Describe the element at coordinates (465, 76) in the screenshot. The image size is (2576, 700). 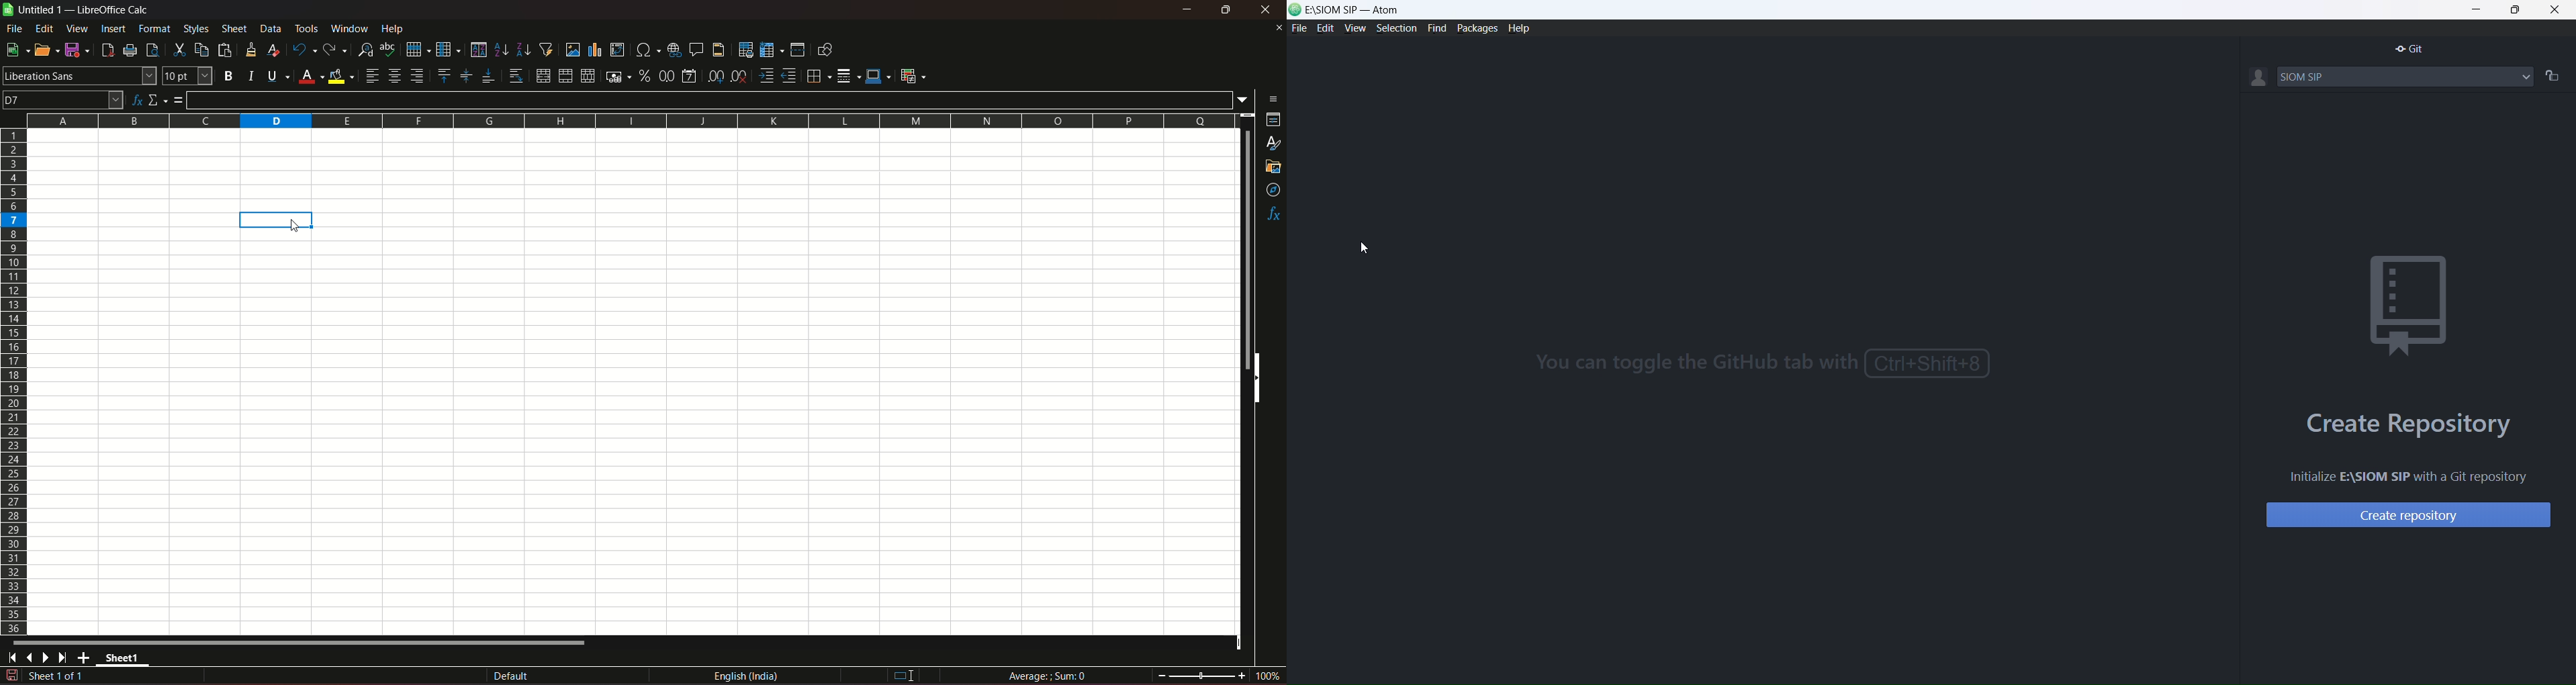
I see `center vertically` at that location.